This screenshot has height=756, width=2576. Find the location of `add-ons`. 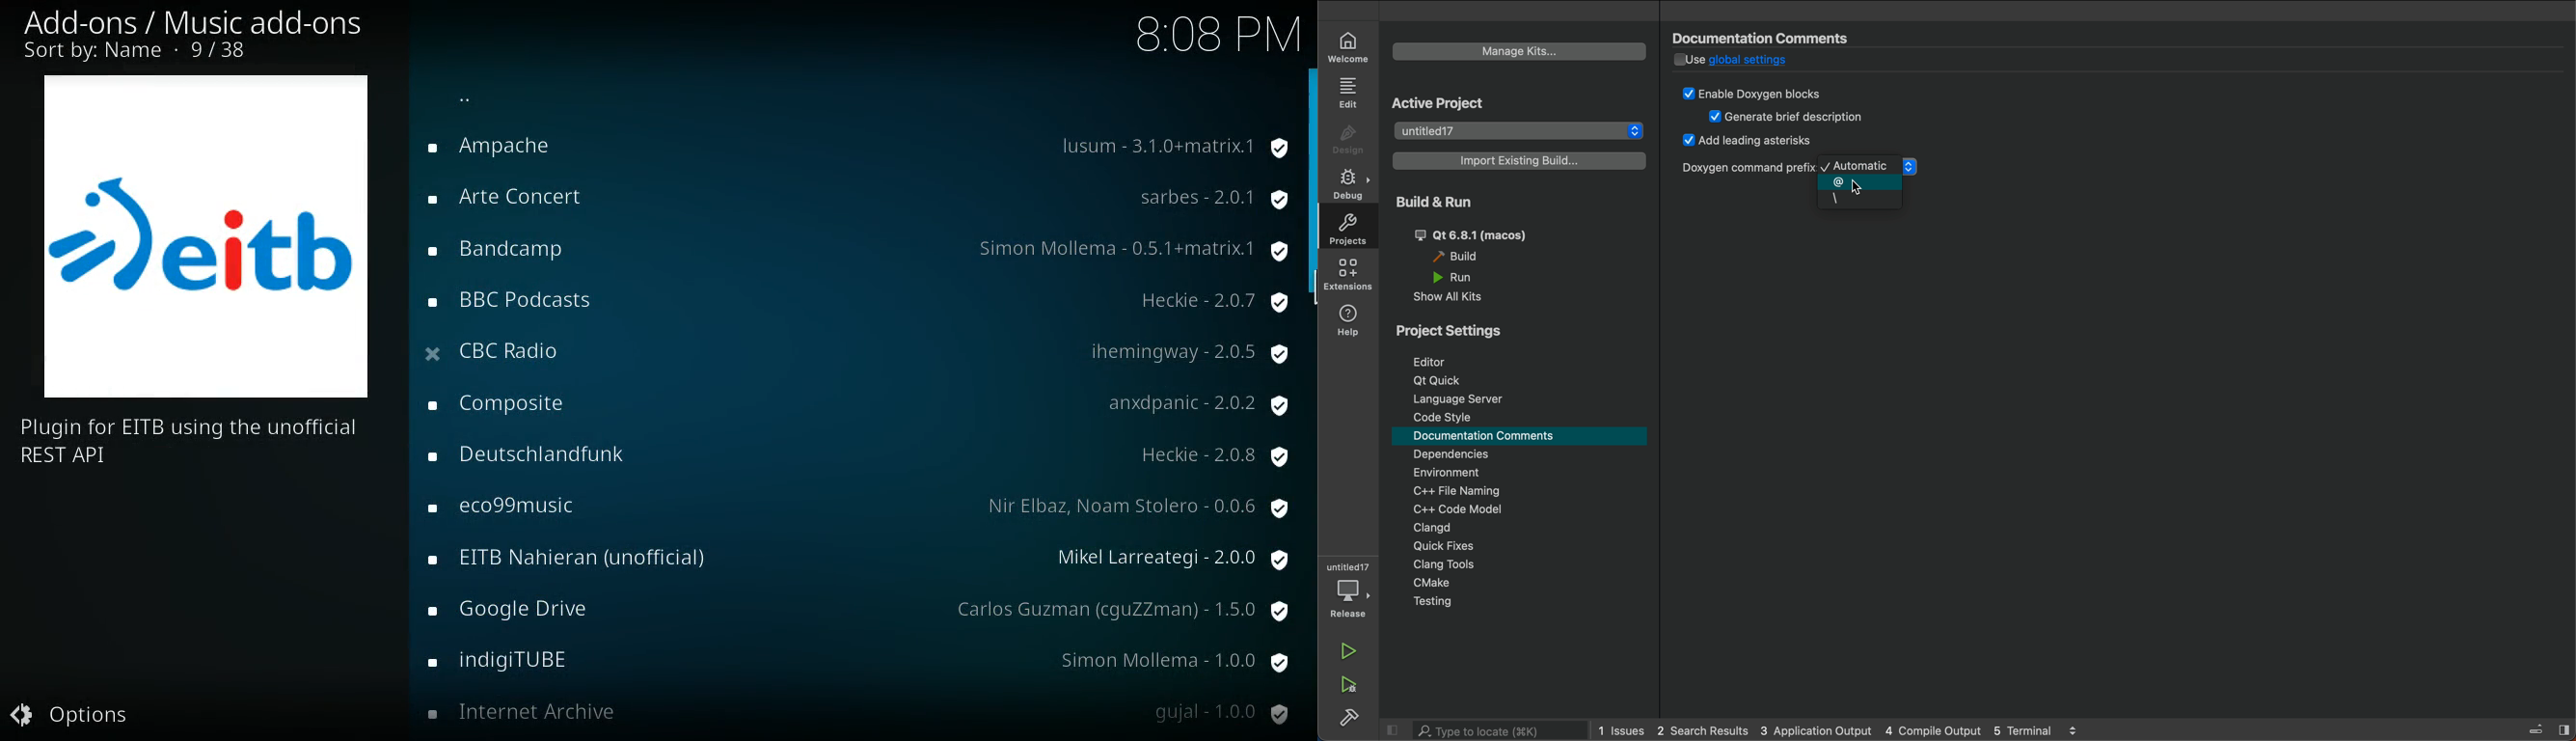

add-ons is located at coordinates (527, 606).